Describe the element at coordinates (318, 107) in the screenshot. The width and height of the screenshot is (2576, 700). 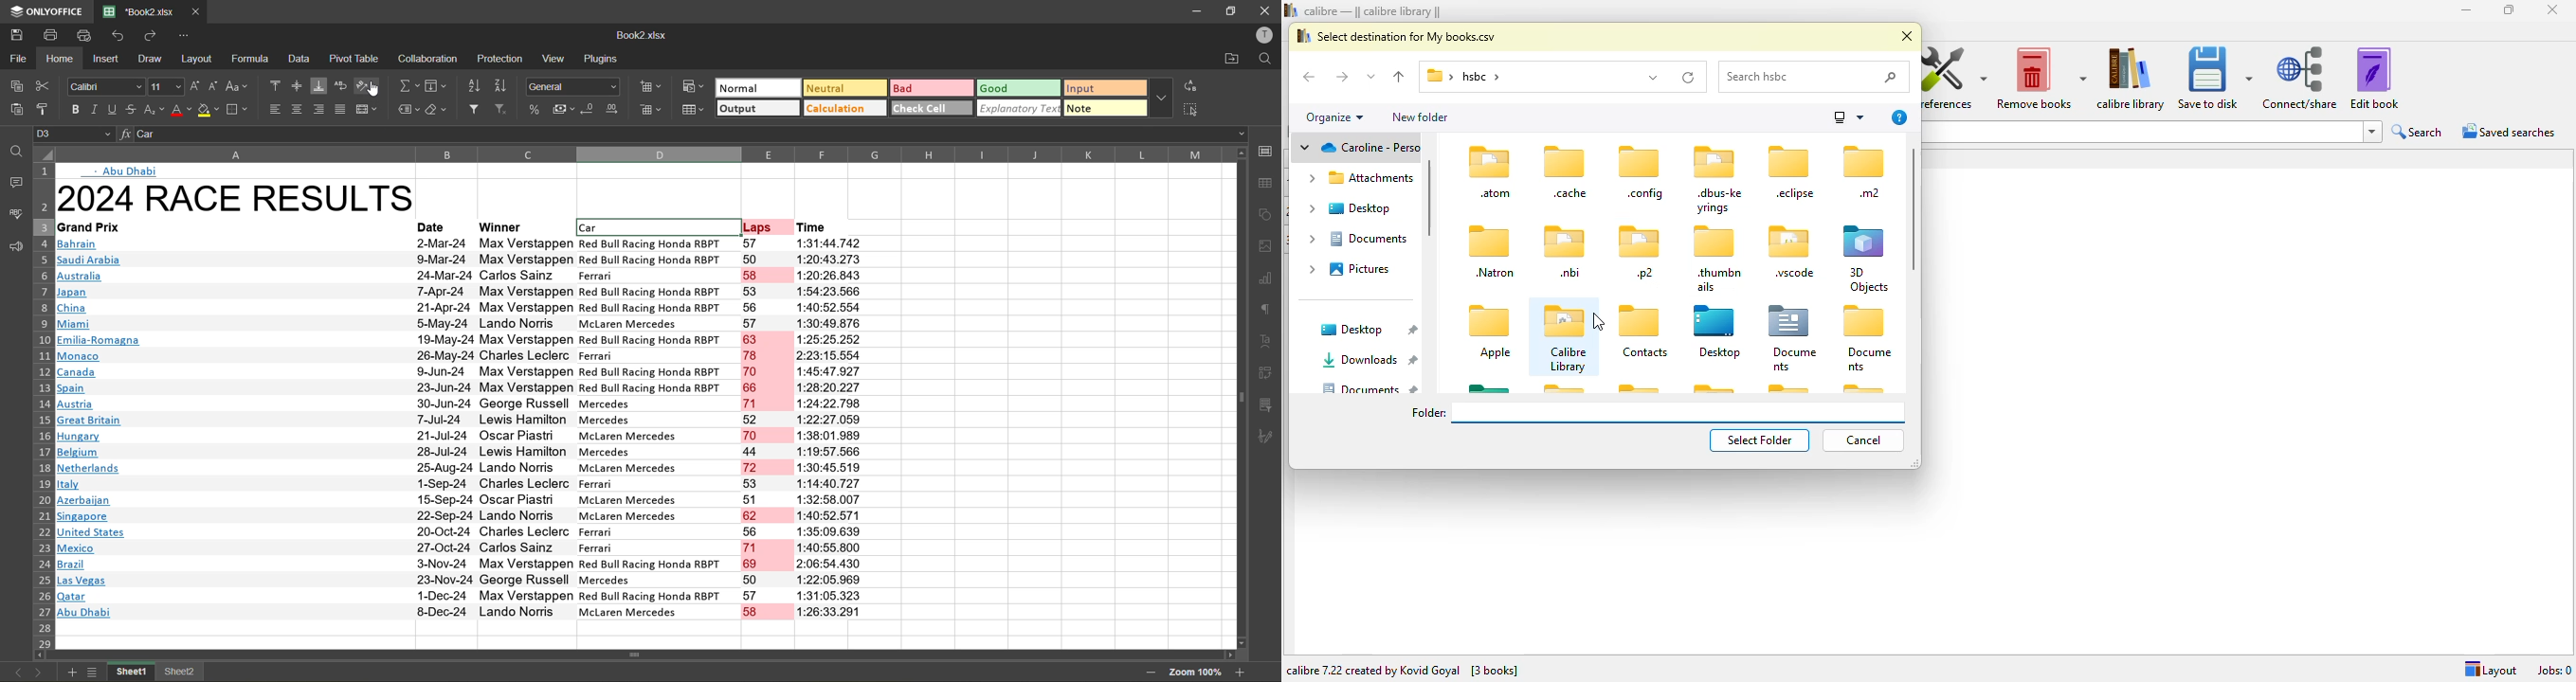
I see `align right` at that location.